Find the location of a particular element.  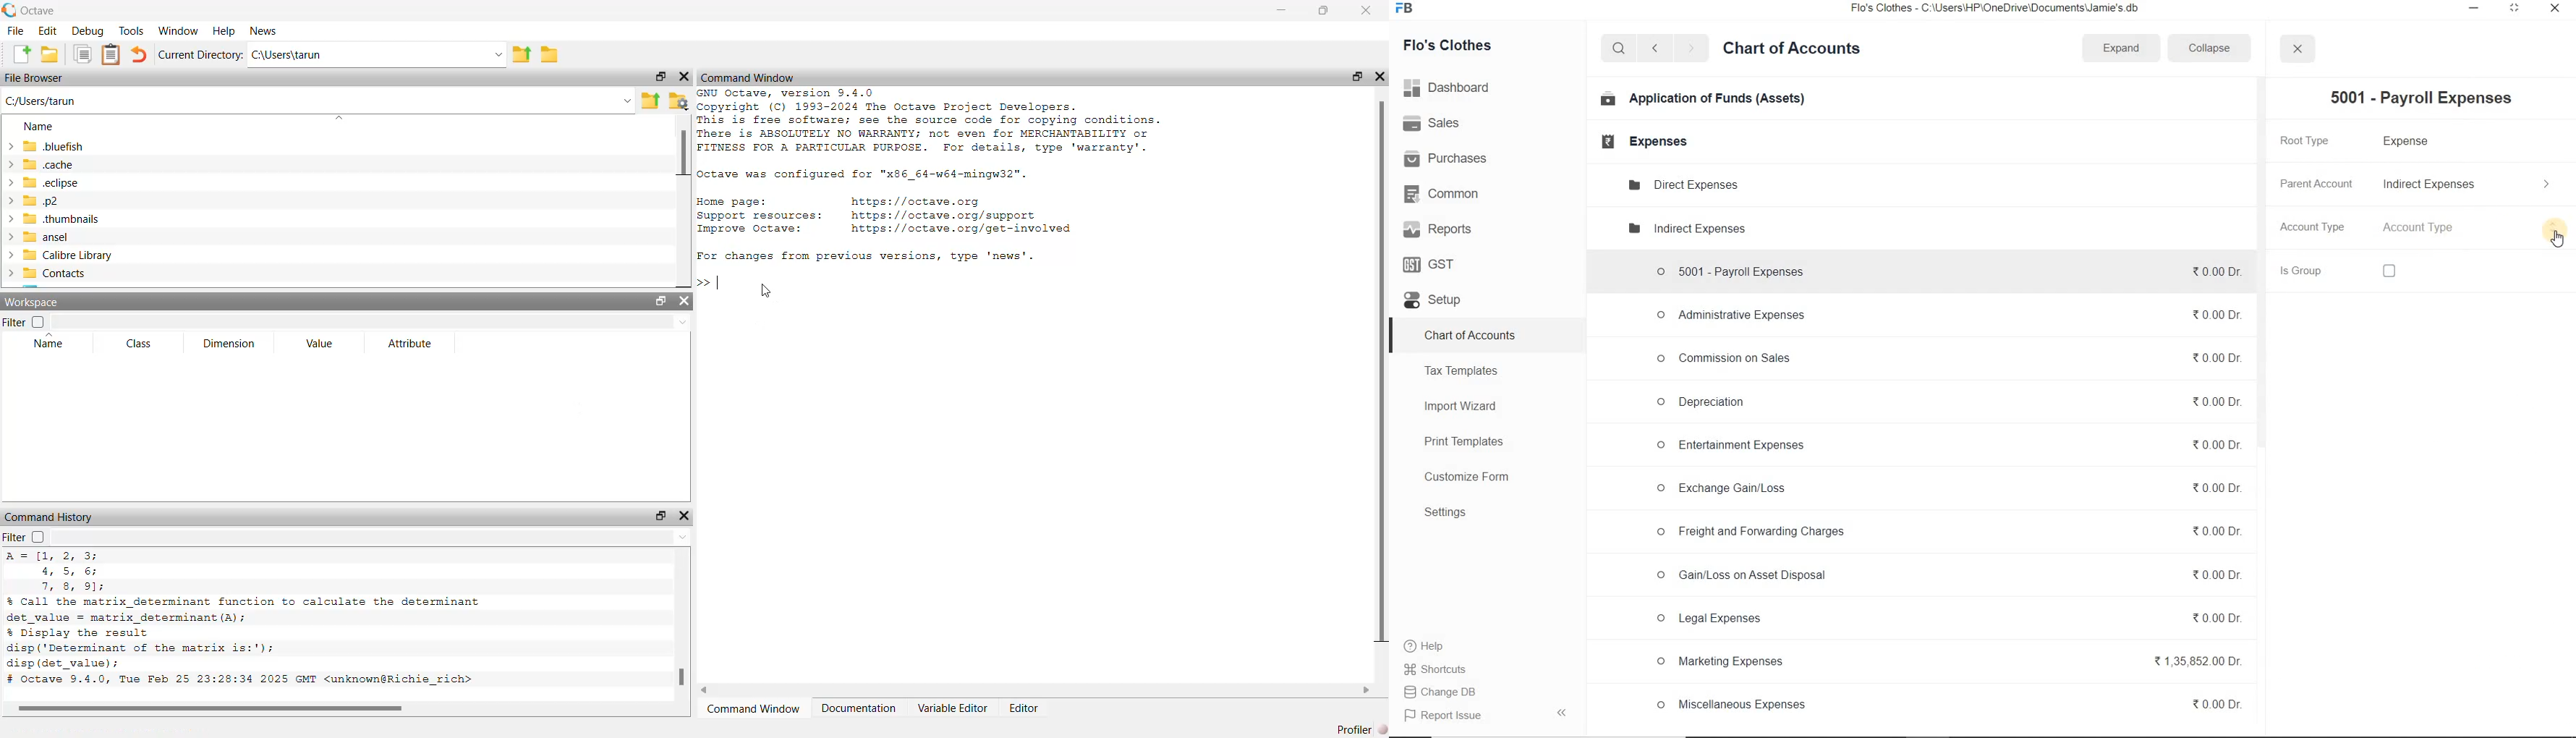

5001 - Payroll Expenses is located at coordinates (2416, 98).